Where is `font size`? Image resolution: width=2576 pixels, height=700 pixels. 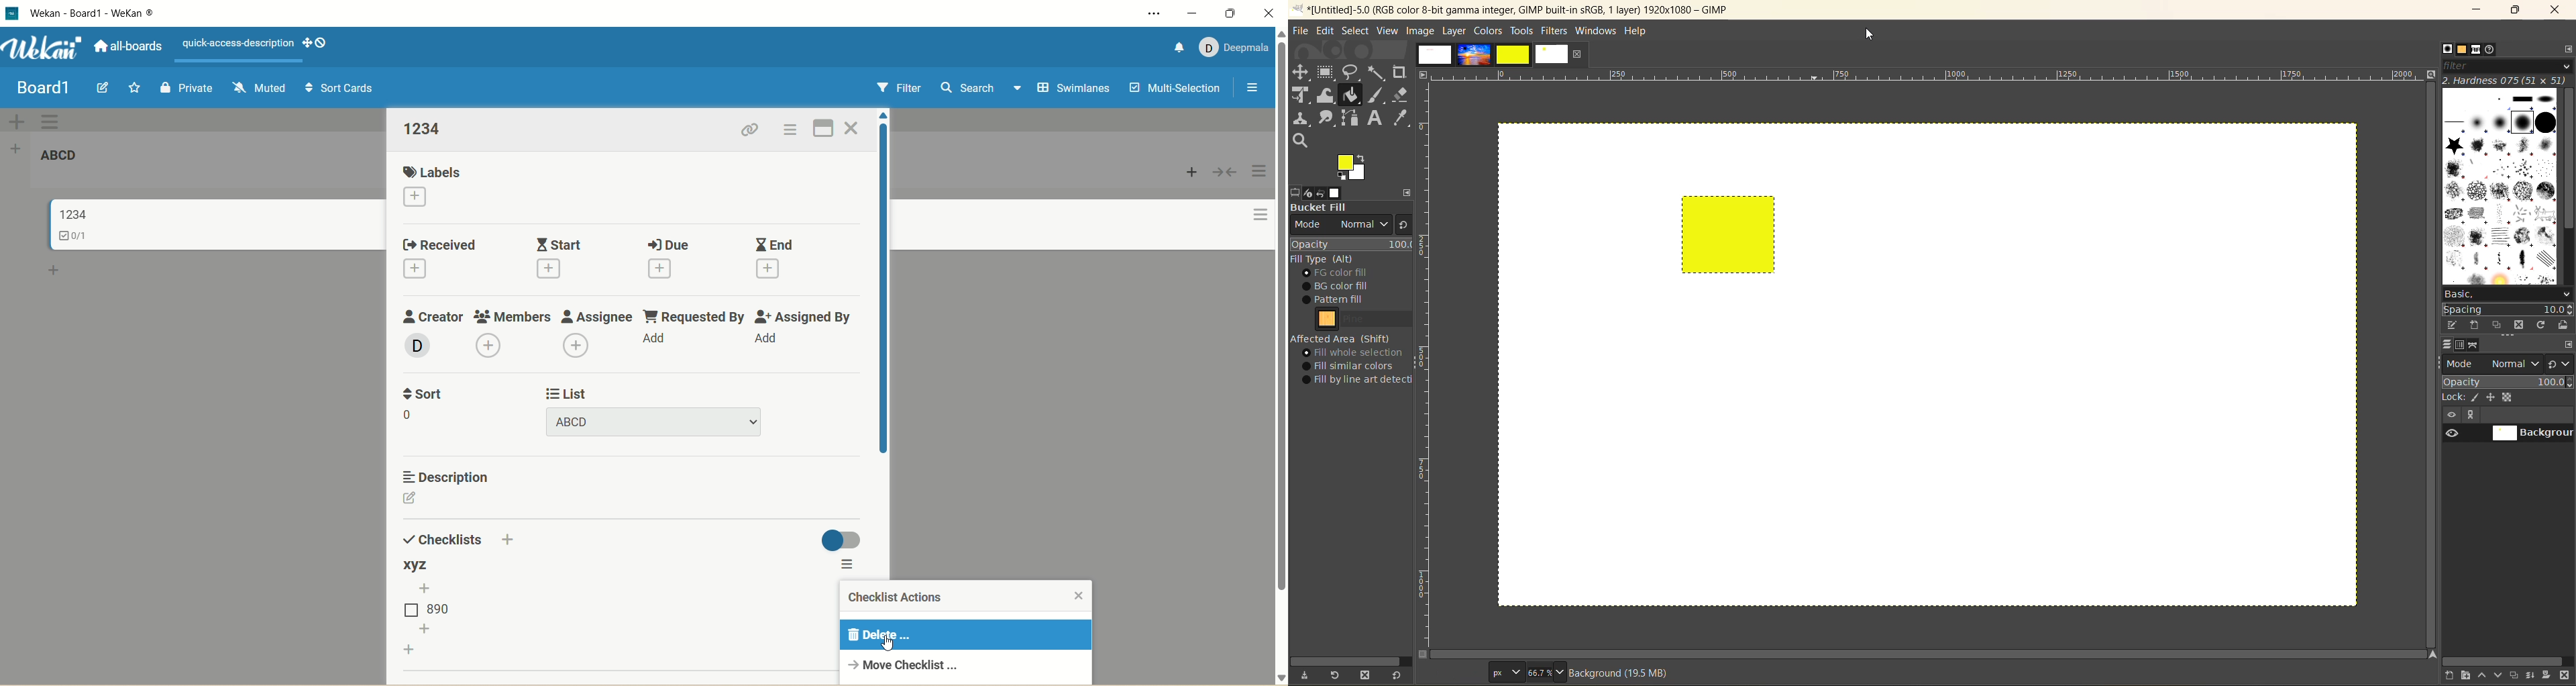
font size is located at coordinates (1527, 672).